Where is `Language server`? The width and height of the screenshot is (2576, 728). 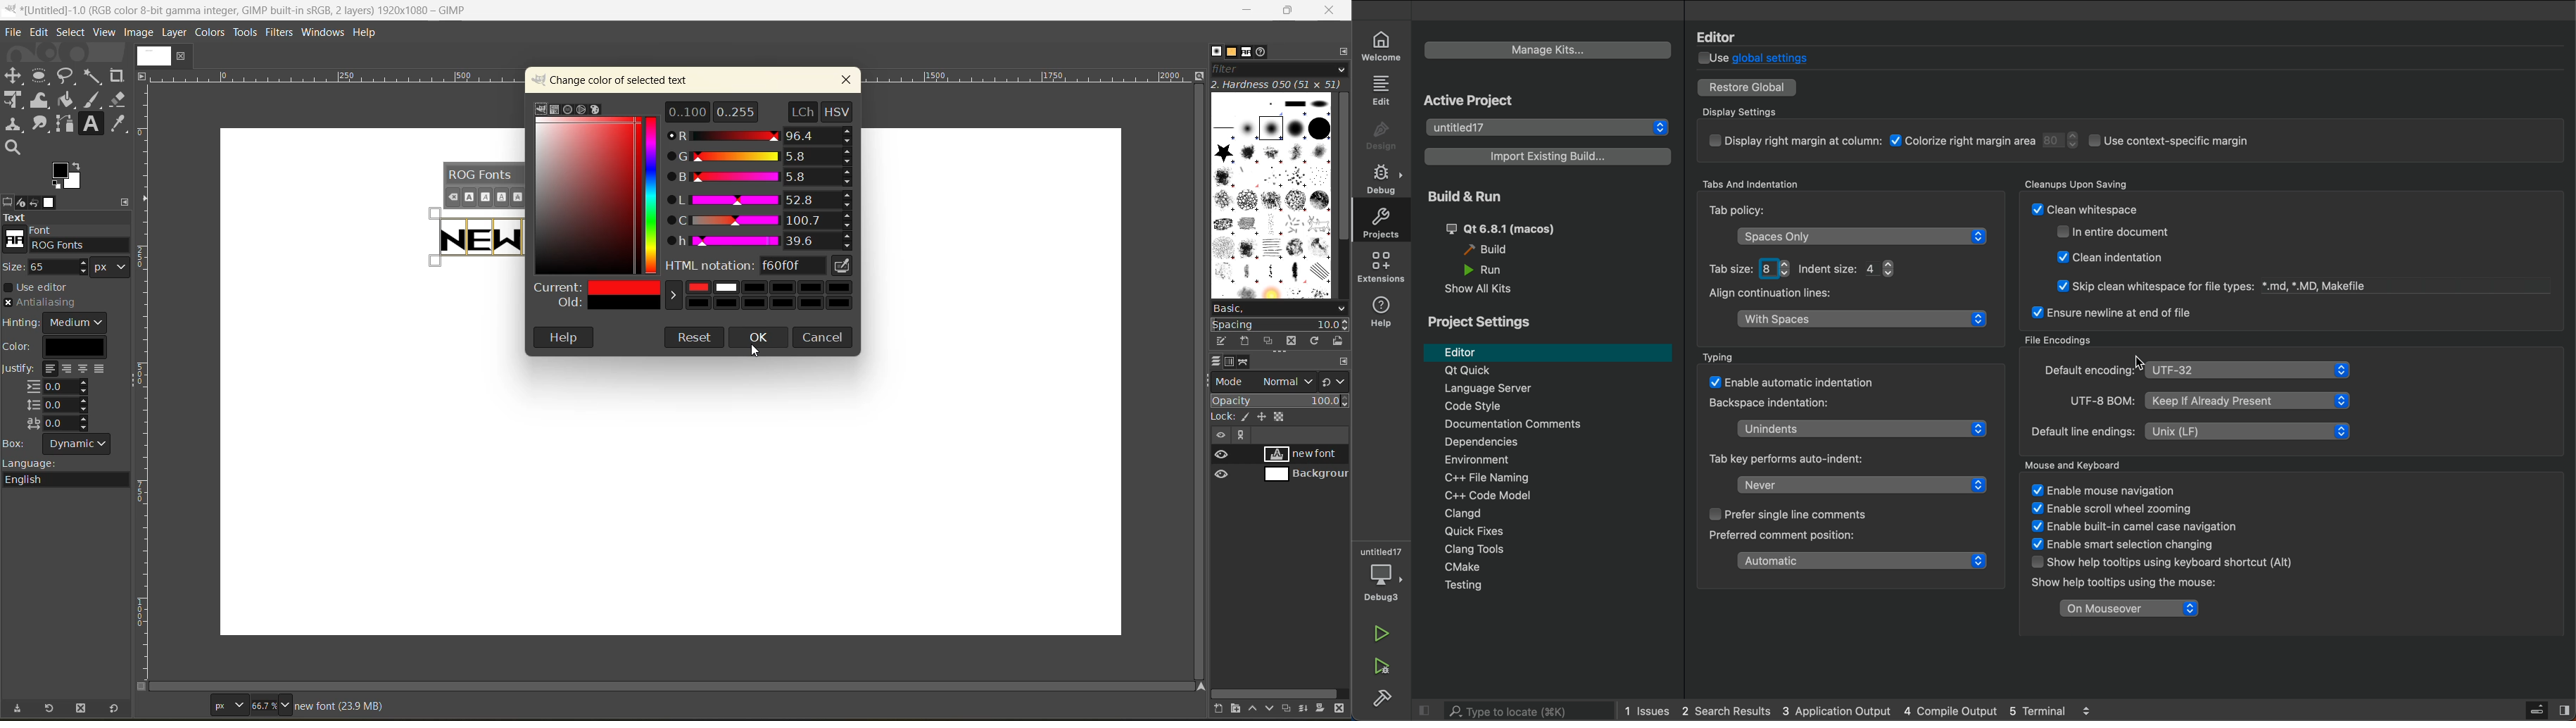 Language server is located at coordinates (1549, 389).